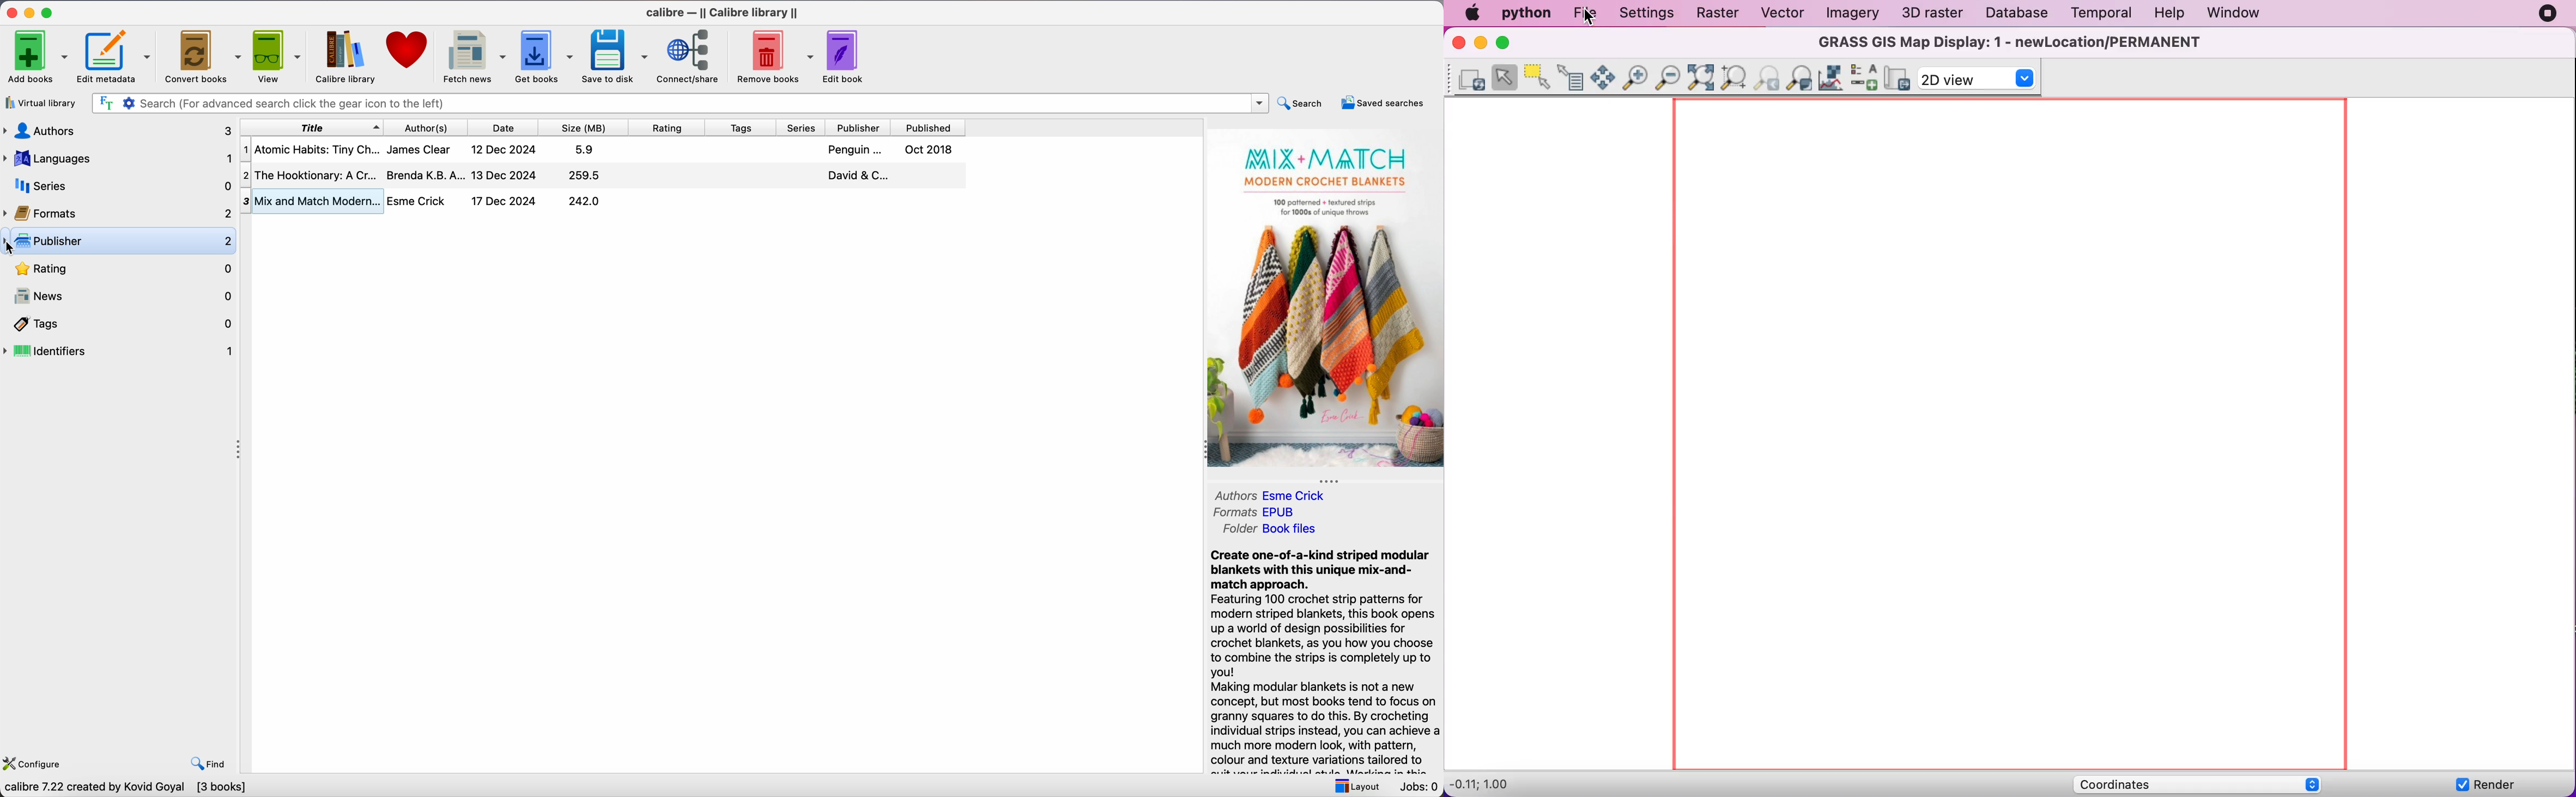 The width and height of the screenshot is (2576, 812). I want to click on save to disk, so click(616, 56).